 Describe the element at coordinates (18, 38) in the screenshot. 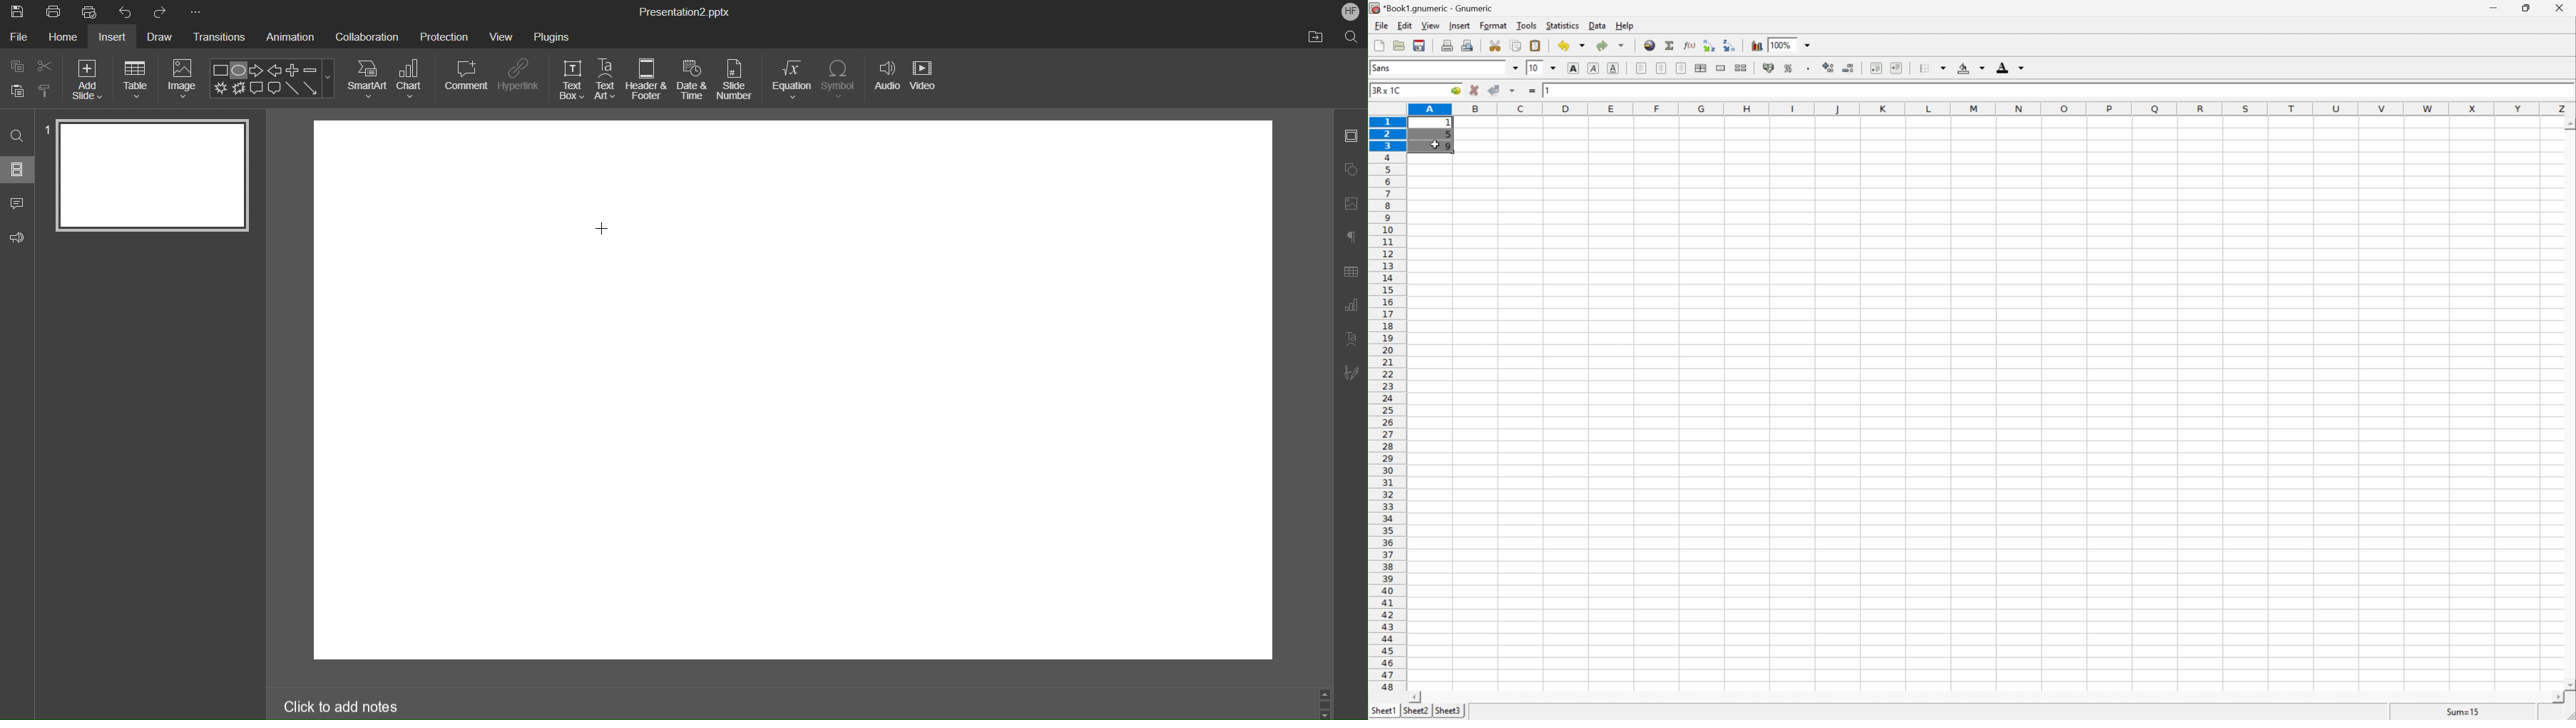

I see `File` at that location.